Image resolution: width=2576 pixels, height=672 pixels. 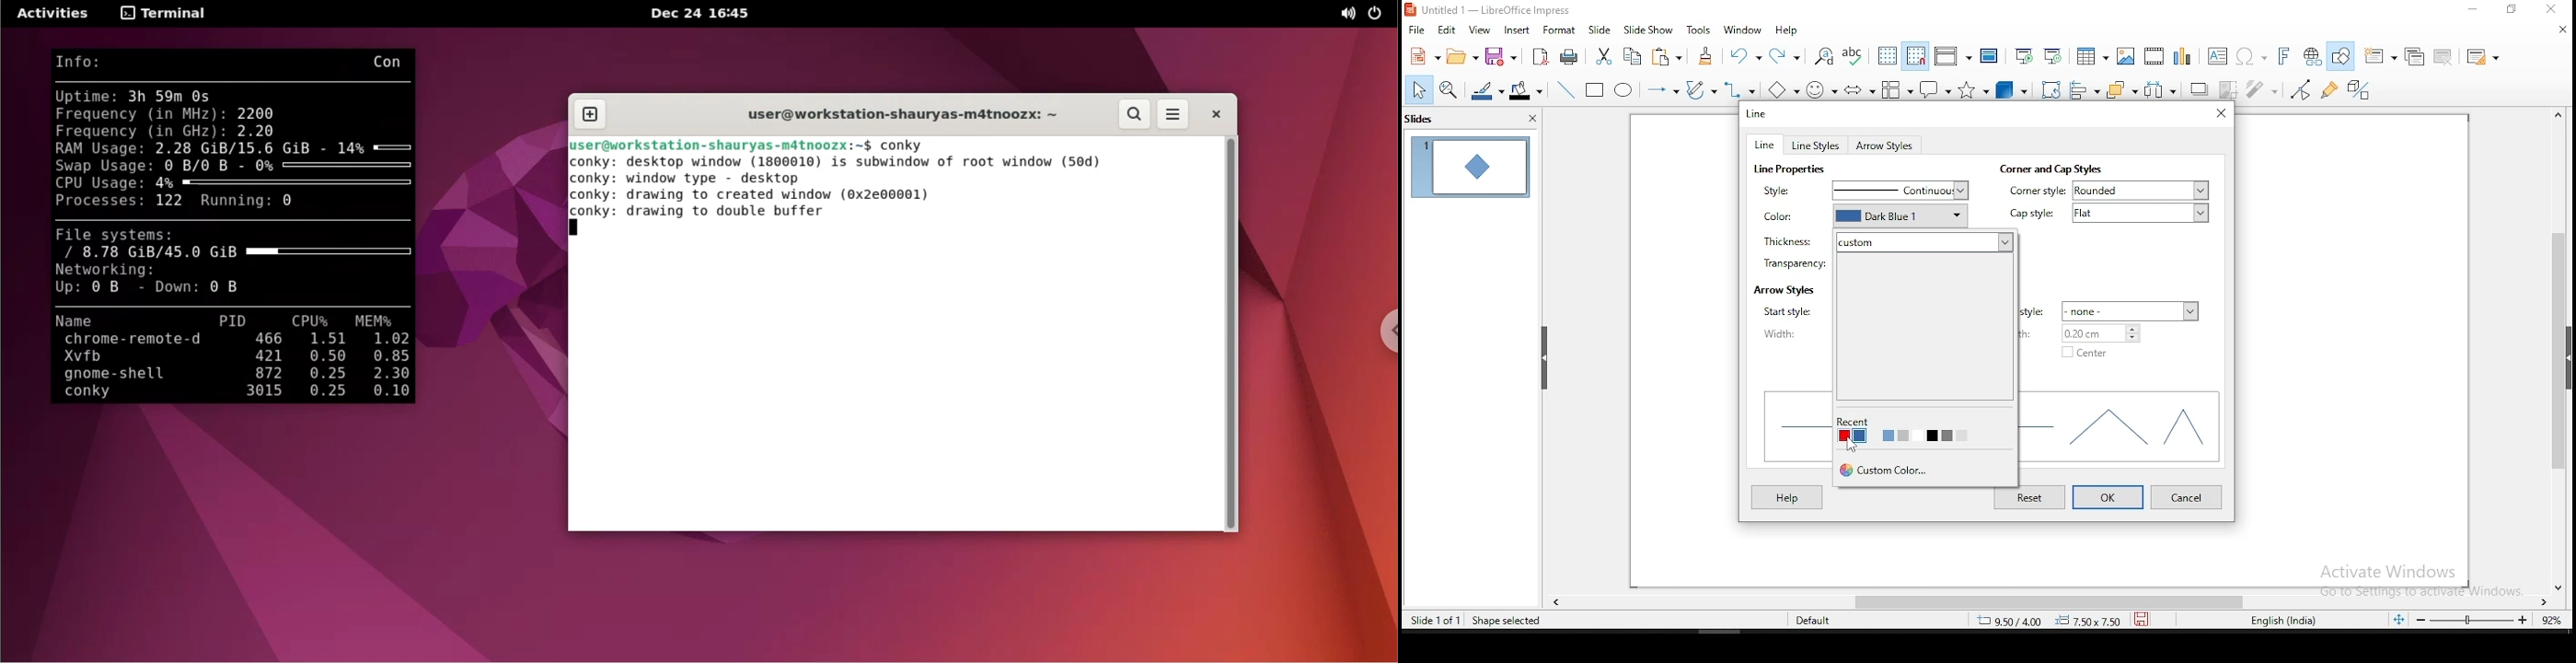 What do you see at coordinates (2264, 90) in the screenshot?
I see `filter` at bounding box center [2264, 90].